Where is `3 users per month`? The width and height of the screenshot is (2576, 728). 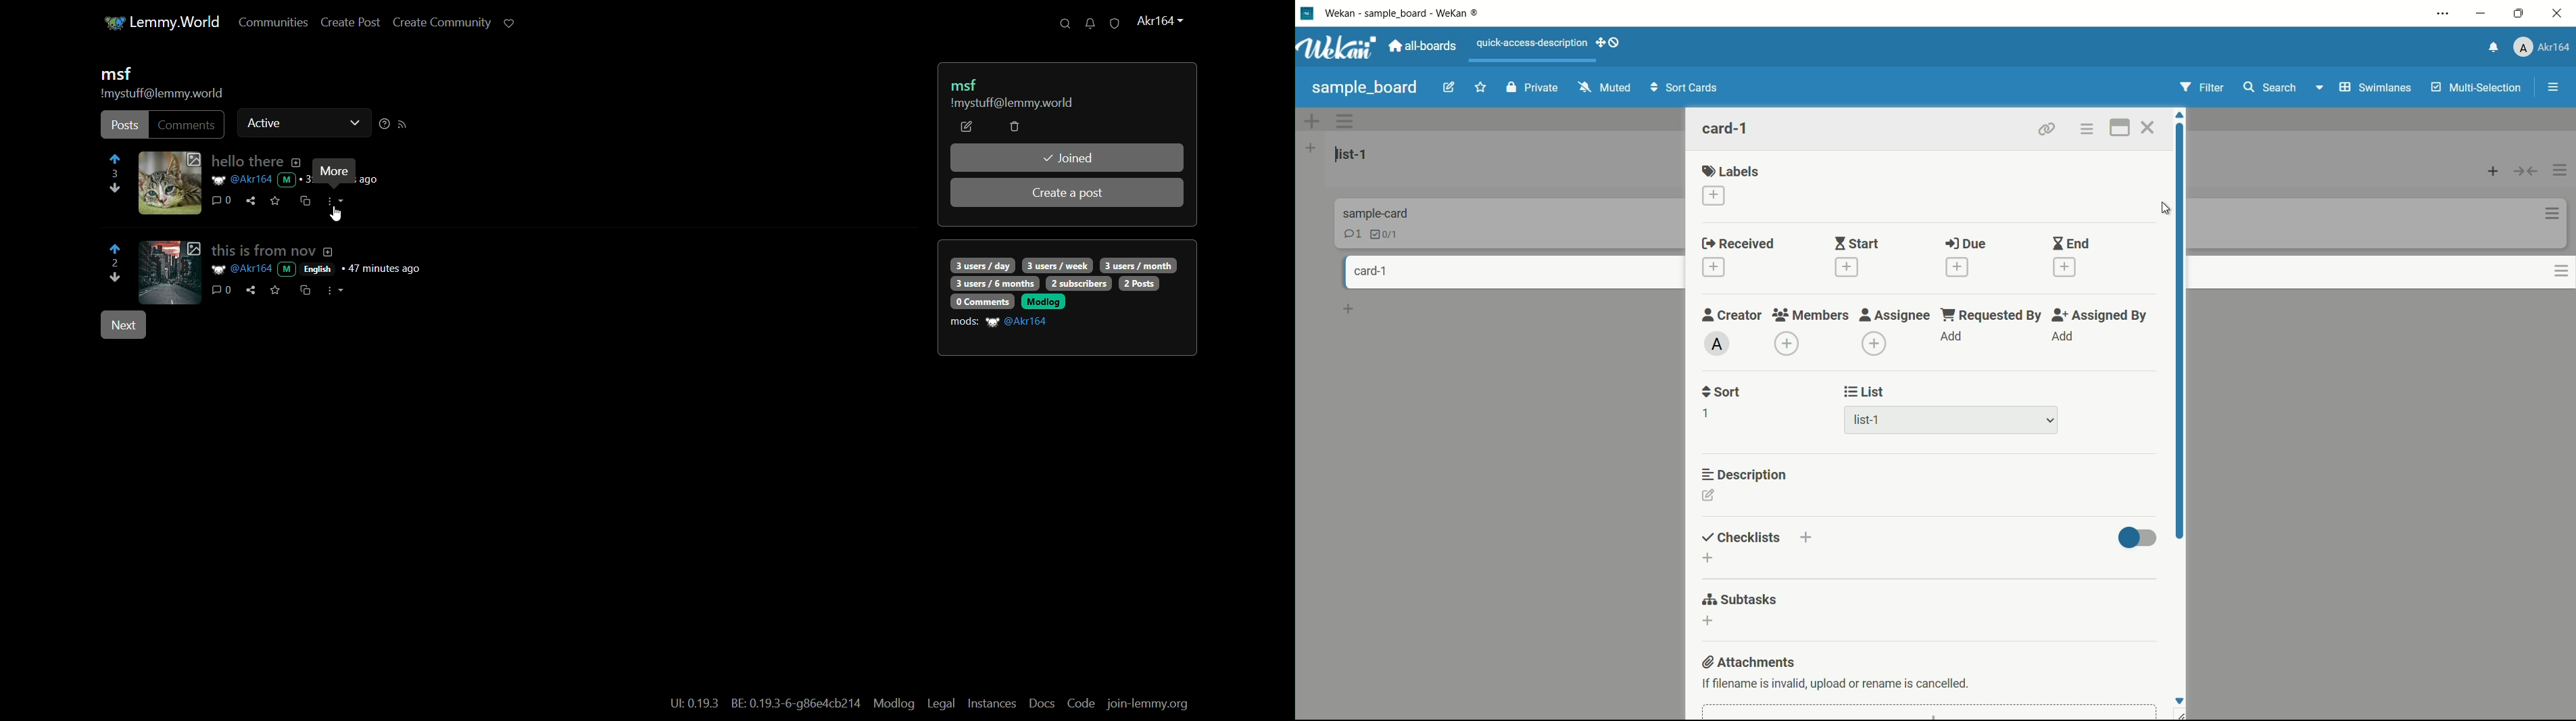 3 users per month is located at coordinates (1138, 264).